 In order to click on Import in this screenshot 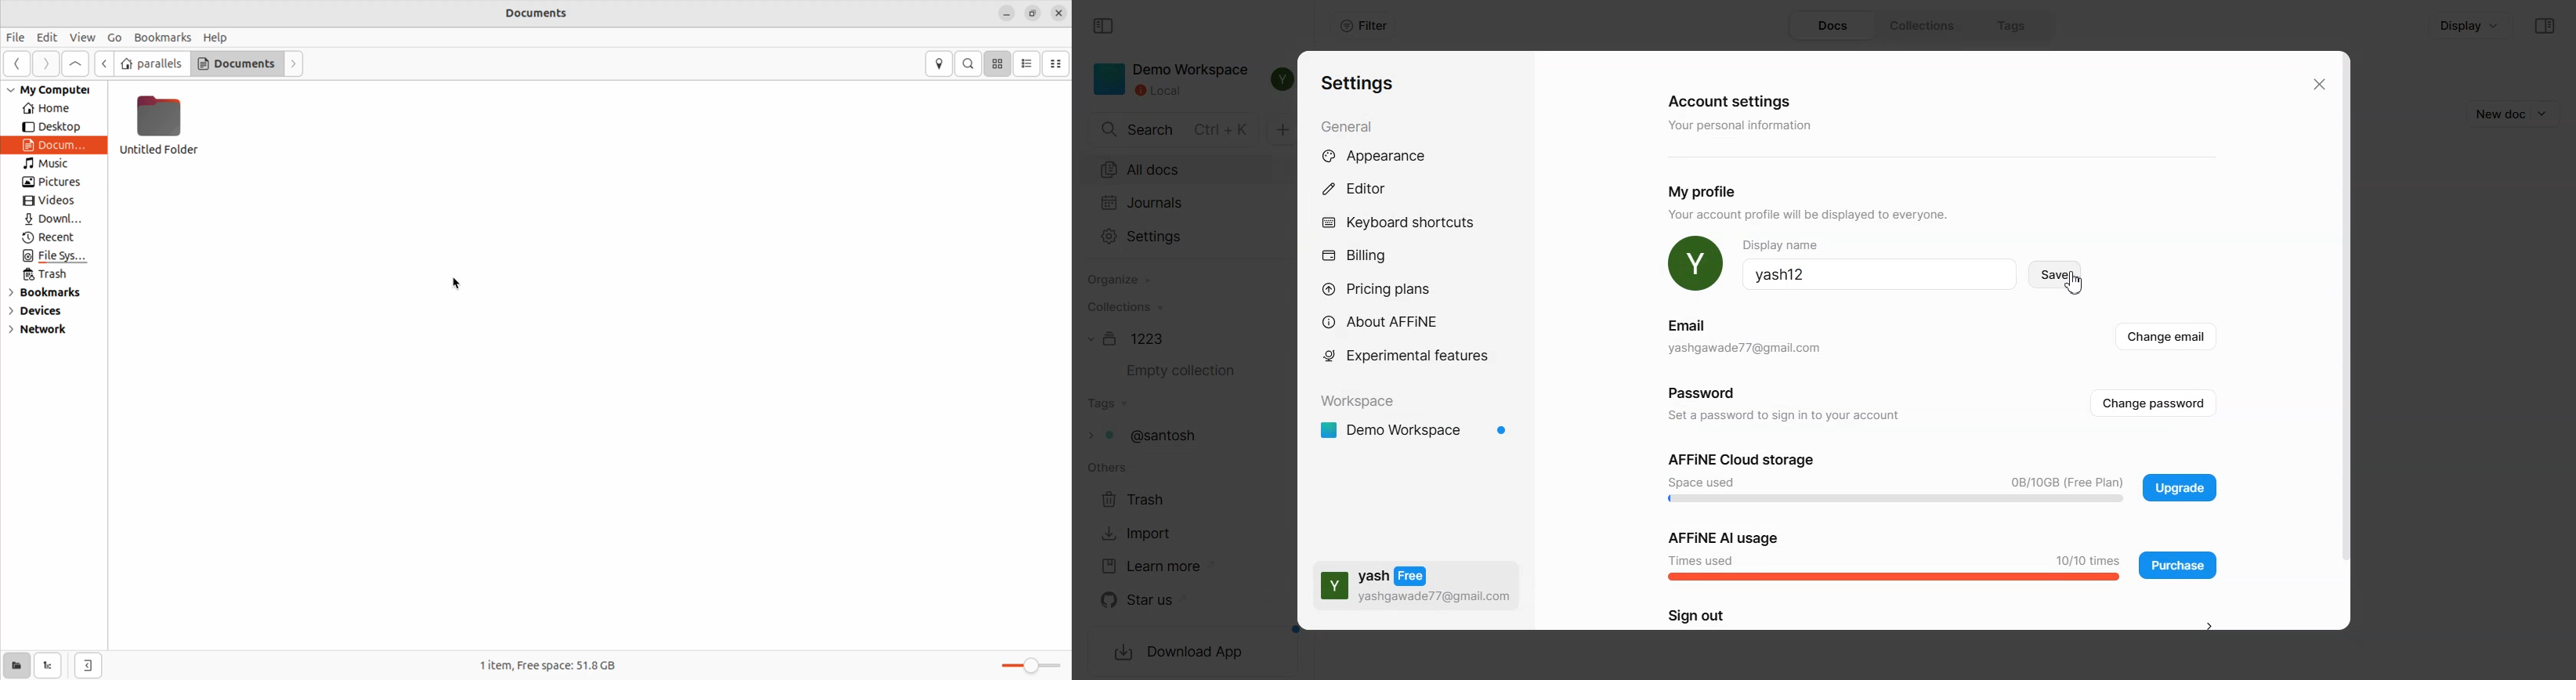, I will do `click(1144, 533)`.